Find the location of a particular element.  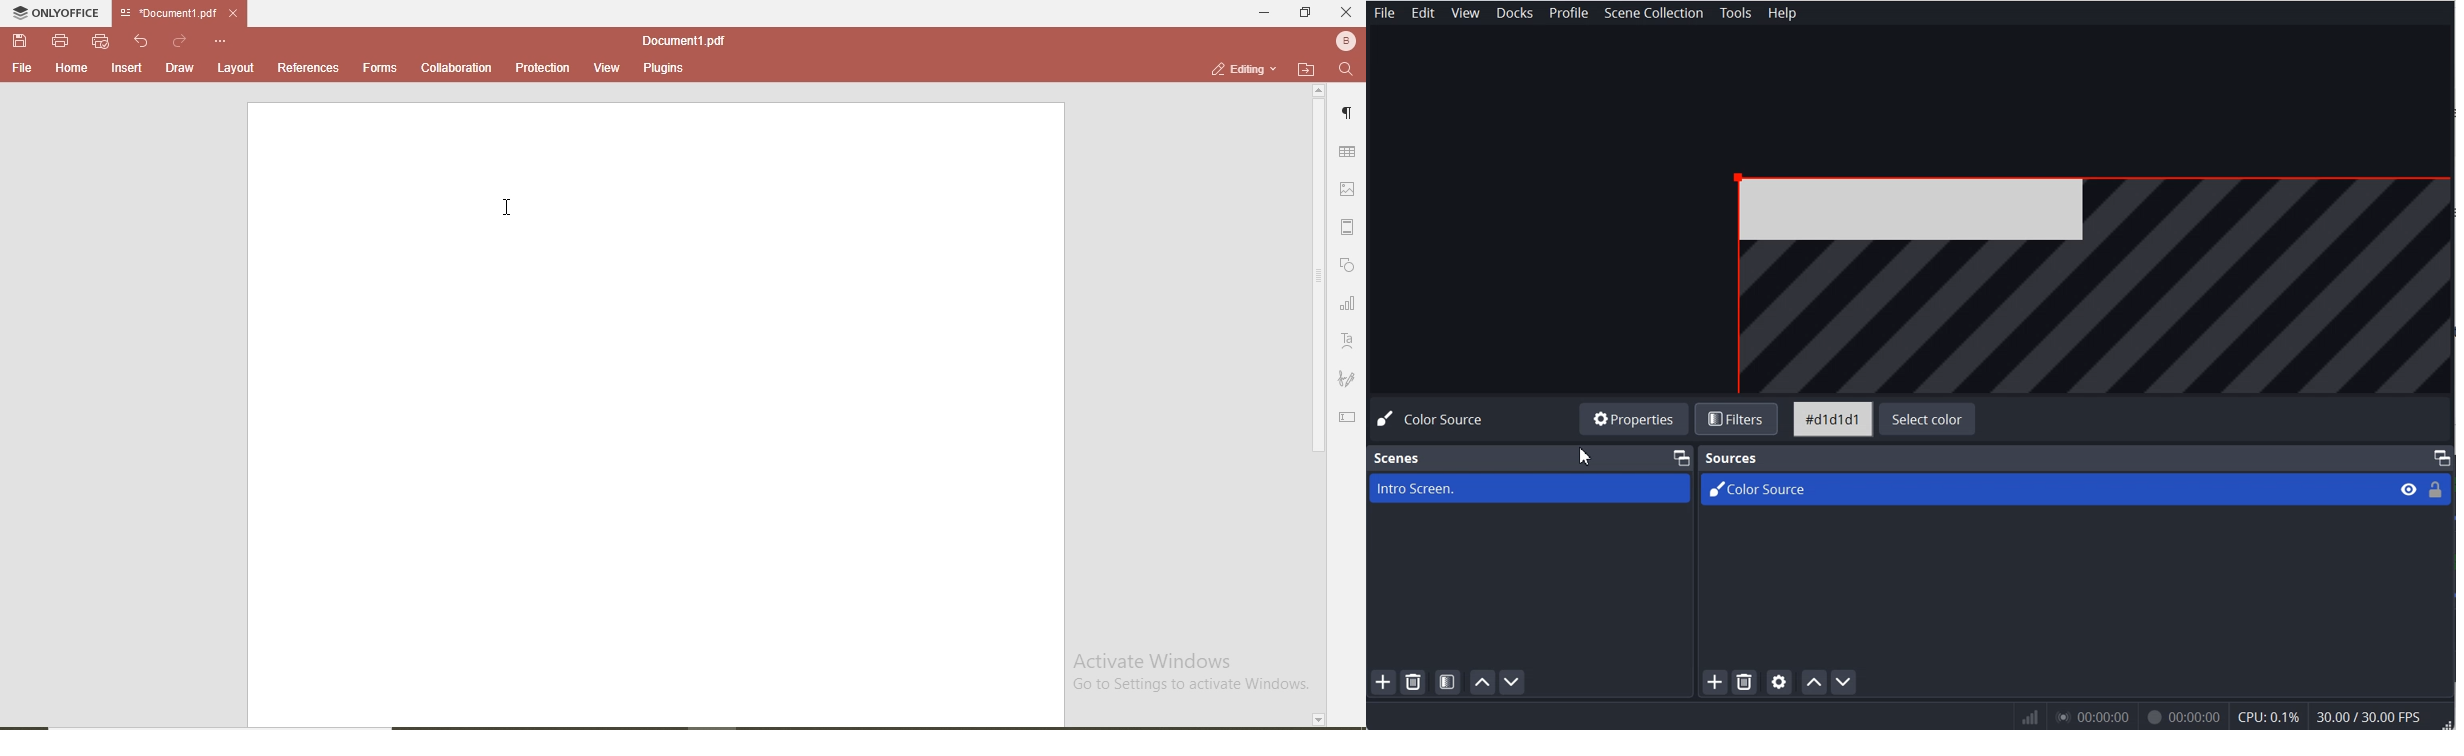

chart is located at coordinates (1349, 304).